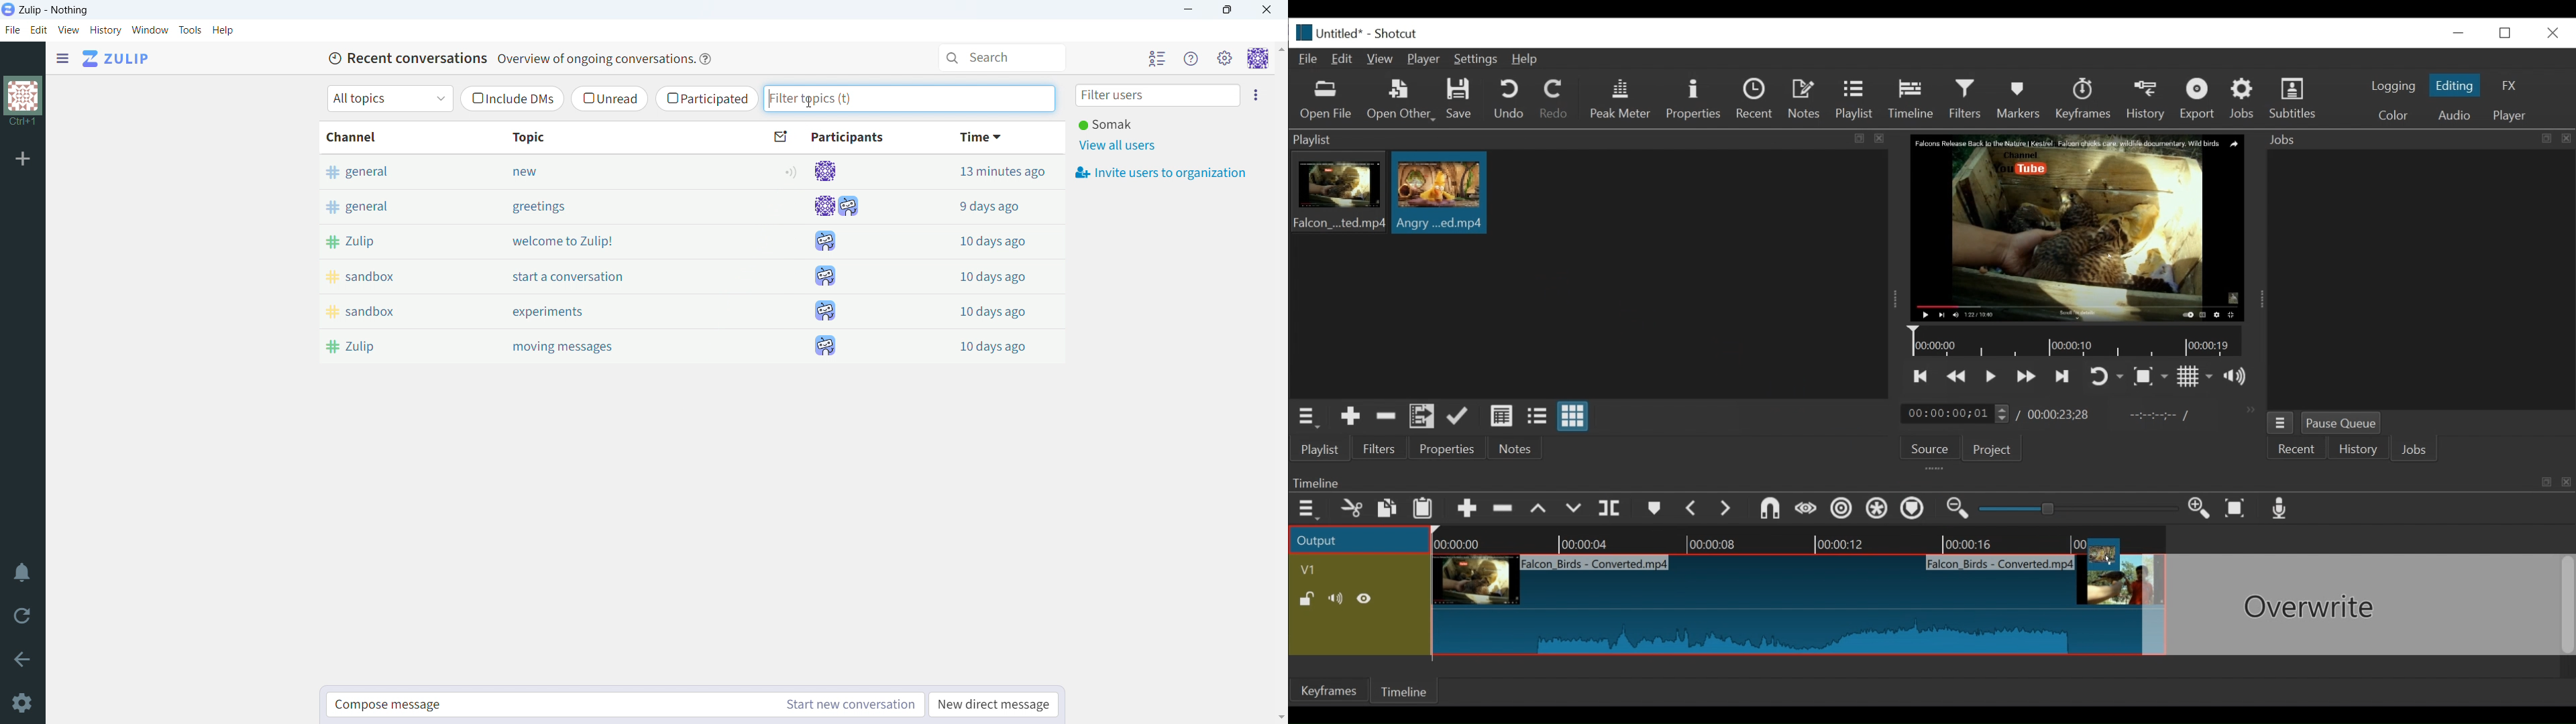  I want to click on moving messages, so click(617, 347).